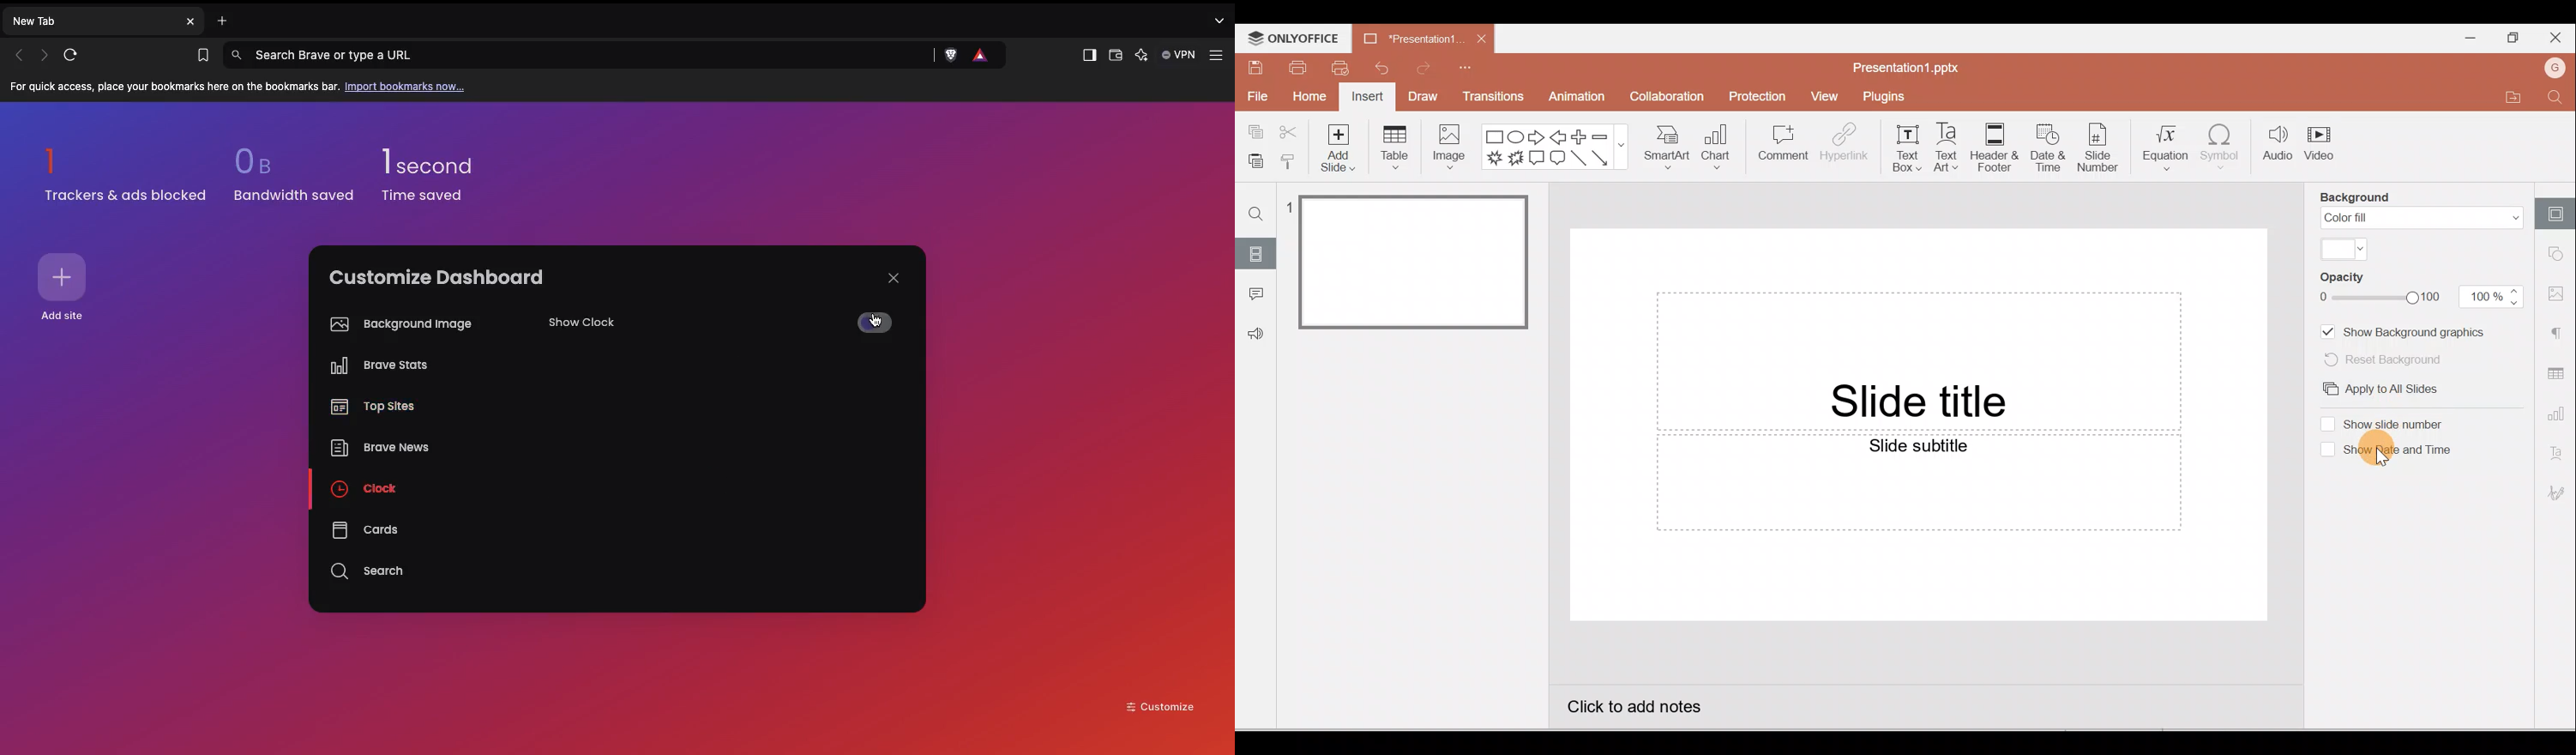  I want to click on ONLYOFFICE, so click(1292, 38).